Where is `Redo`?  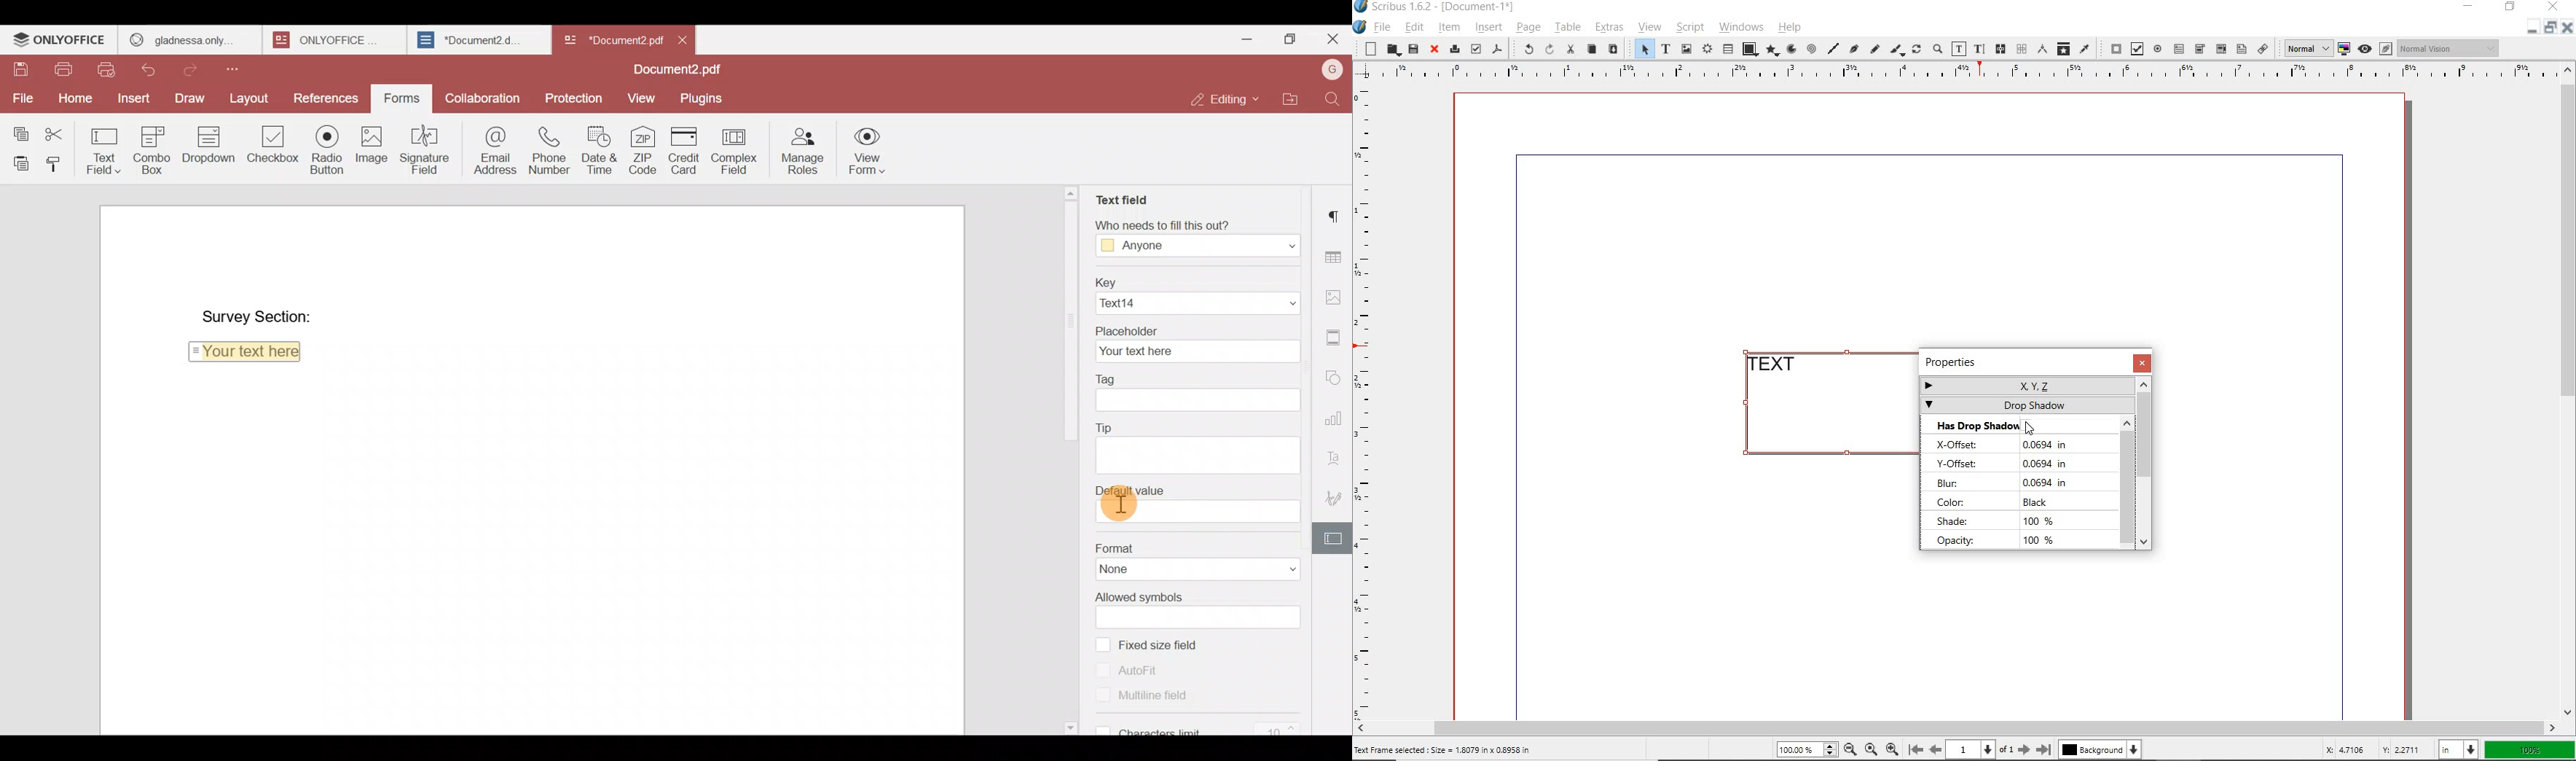 Redo is located at coordinates (195, 68).